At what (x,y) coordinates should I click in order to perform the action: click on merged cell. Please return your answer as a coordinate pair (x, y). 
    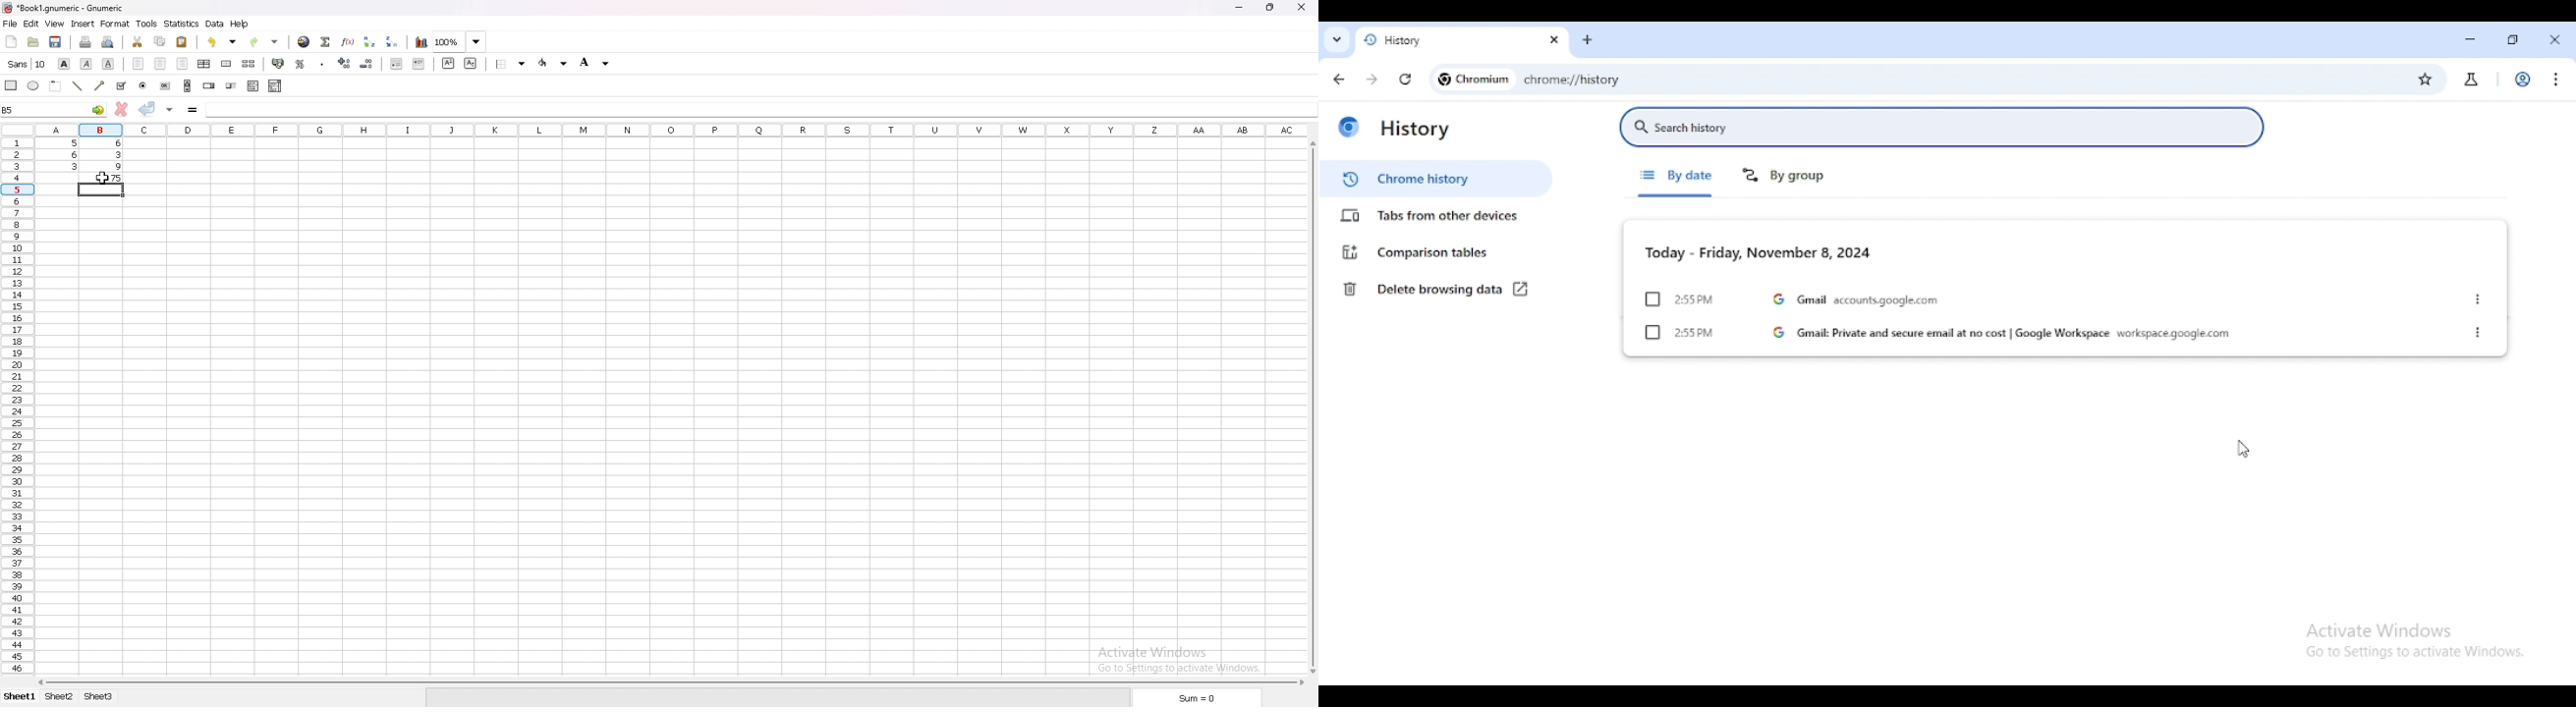
    Looking at the image, I should click on (226, 64).